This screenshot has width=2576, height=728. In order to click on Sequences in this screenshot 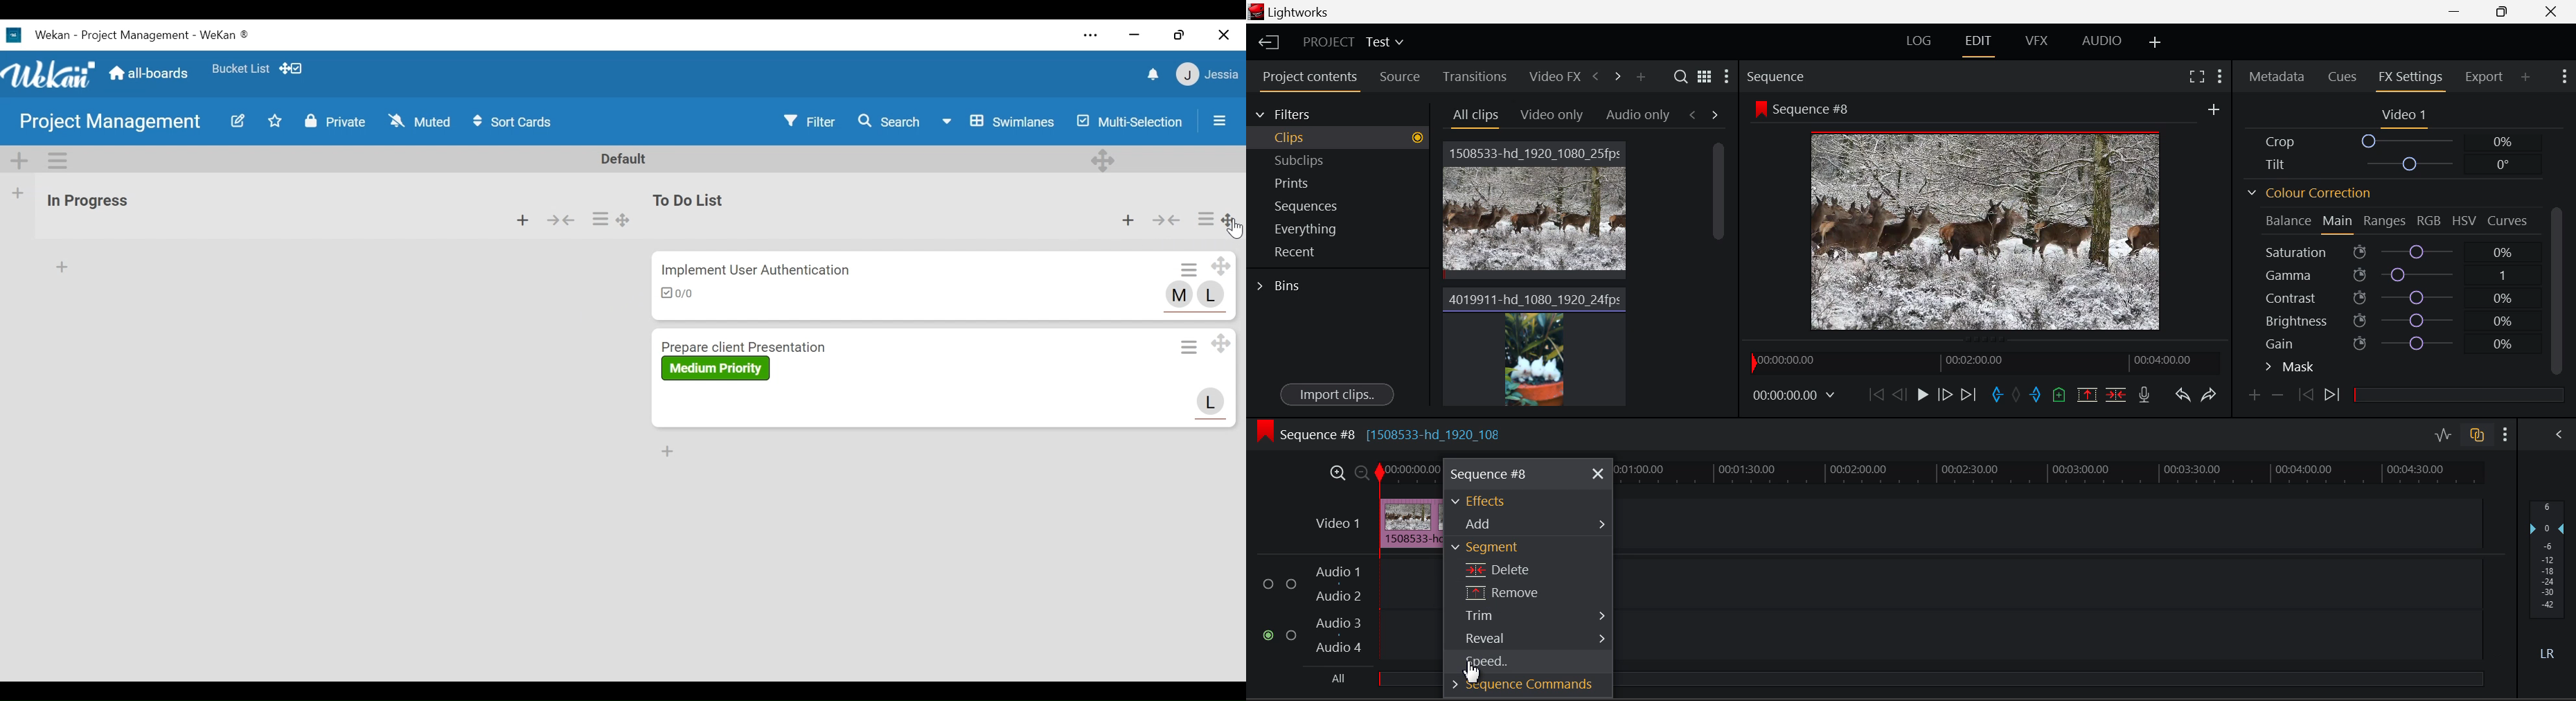, I will do `click(1344, 206)`.